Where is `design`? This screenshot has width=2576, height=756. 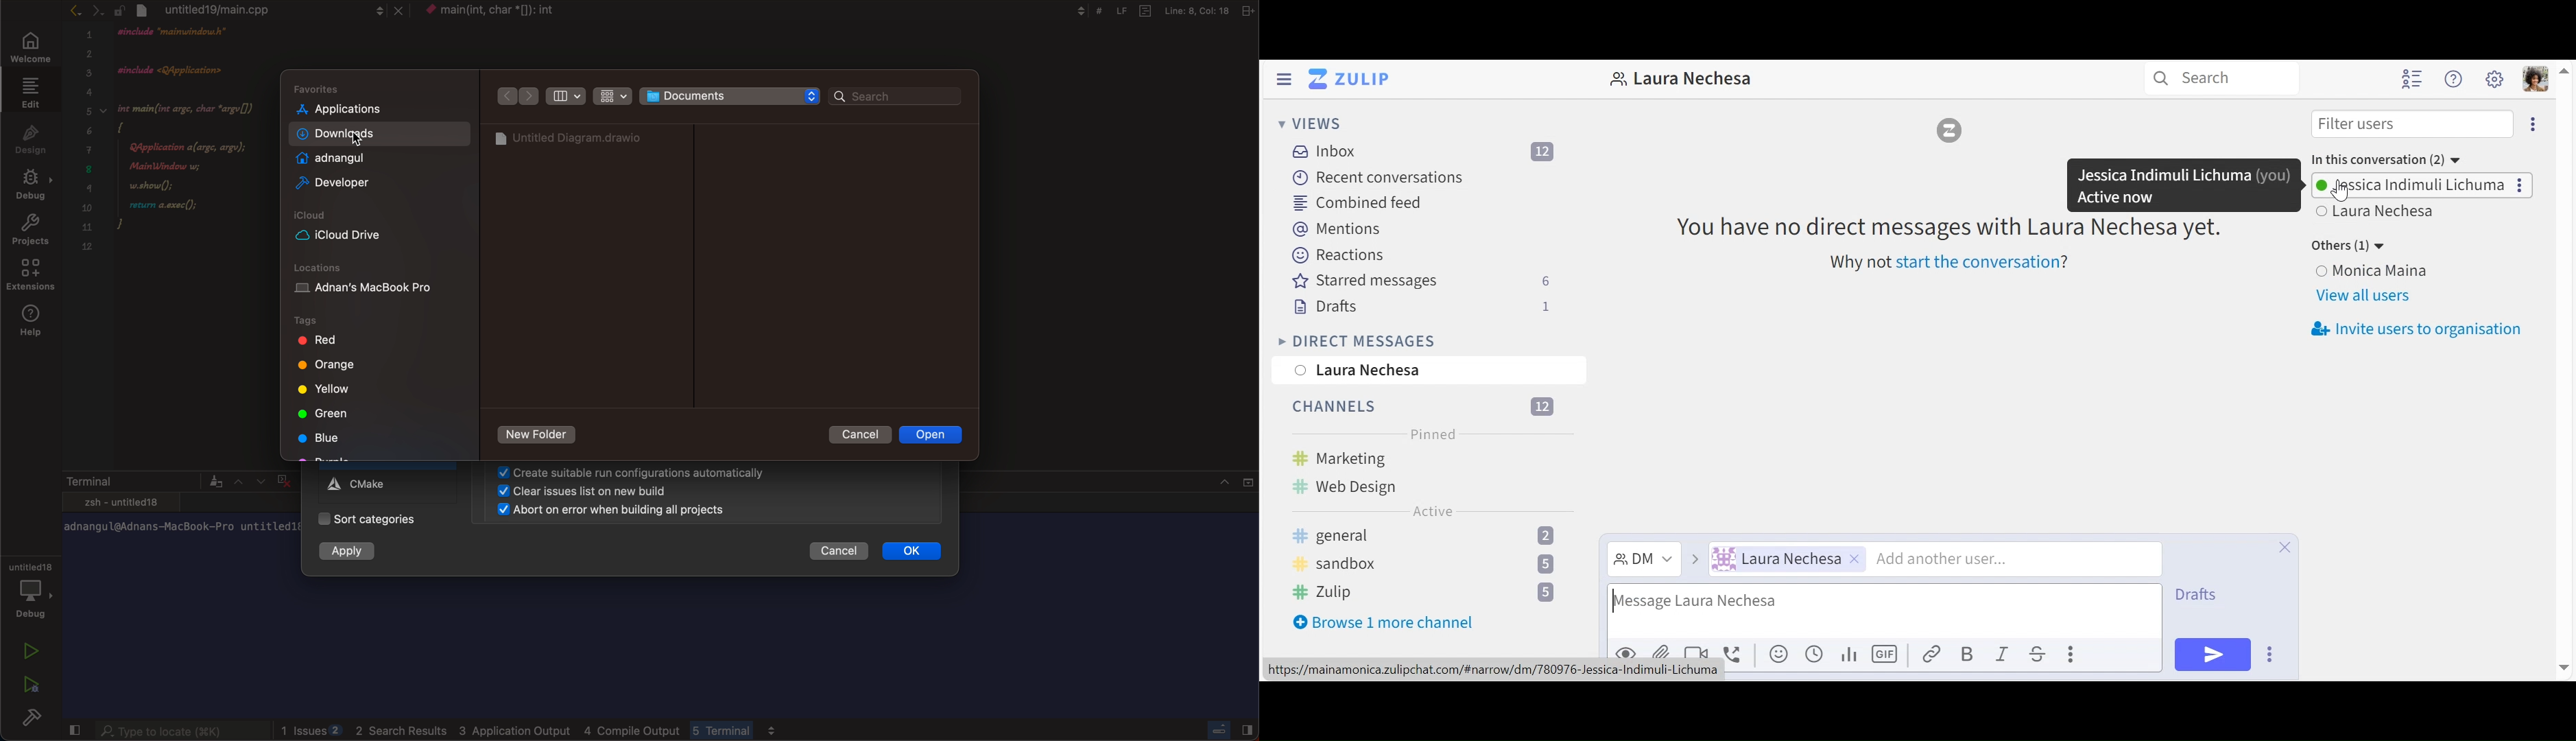
design is located at coordinates (32, 136).